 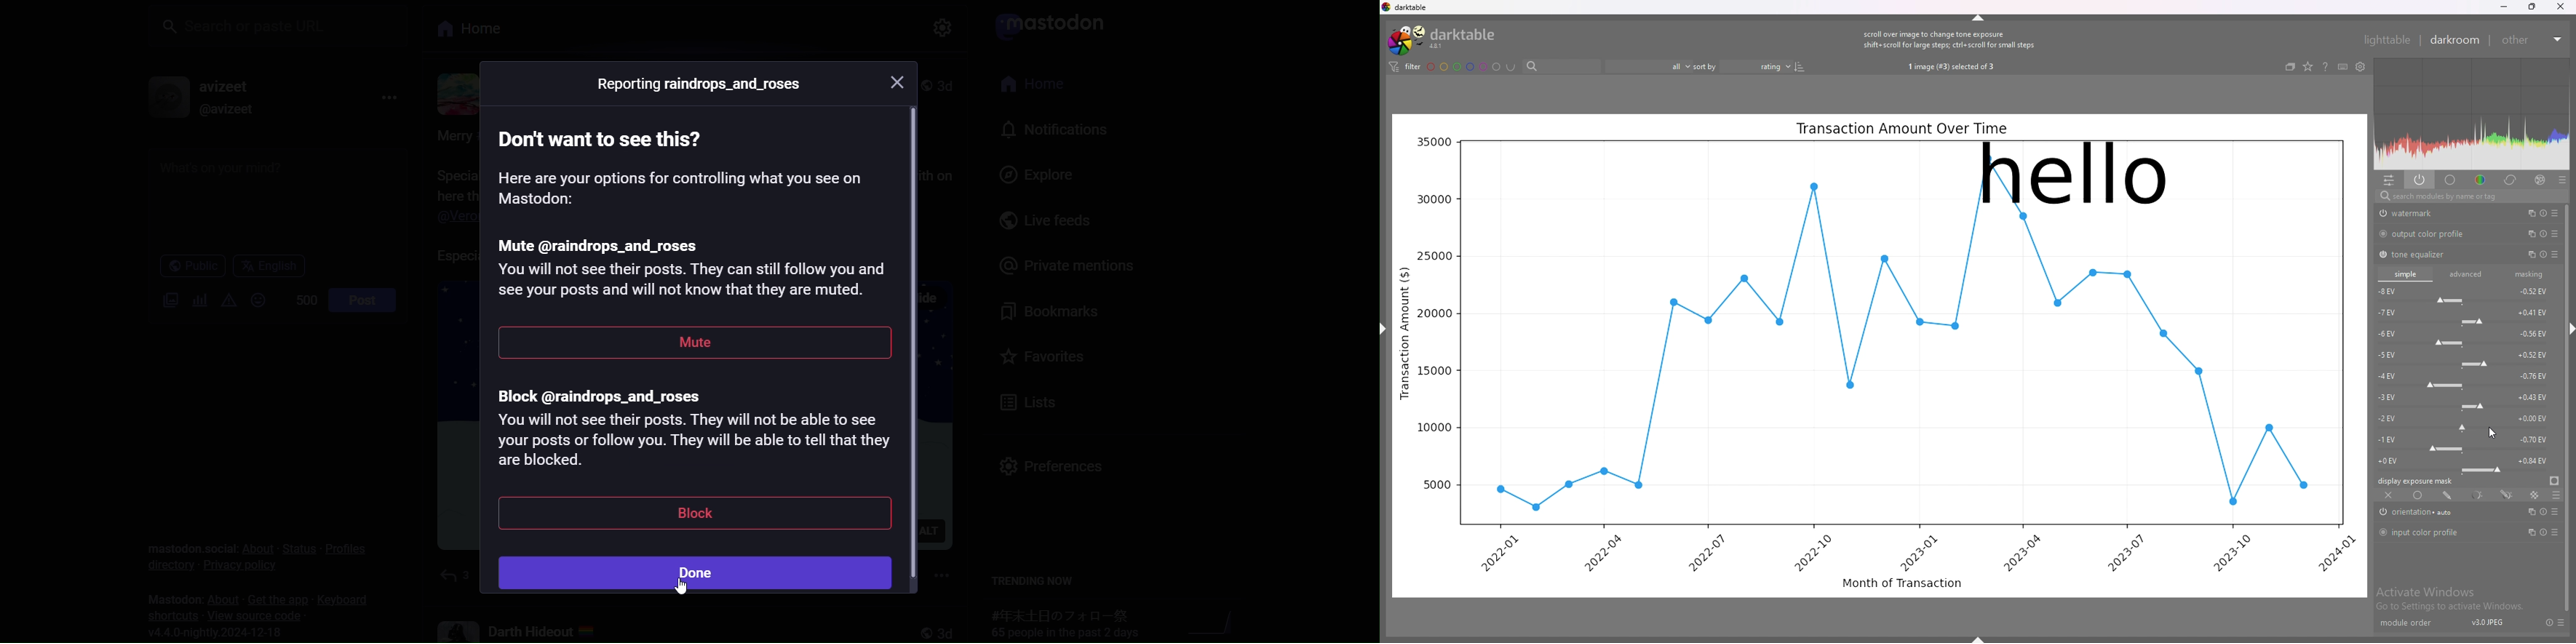 I want to click on Transaction Amount Over Time, so click(x=1901, y=128).